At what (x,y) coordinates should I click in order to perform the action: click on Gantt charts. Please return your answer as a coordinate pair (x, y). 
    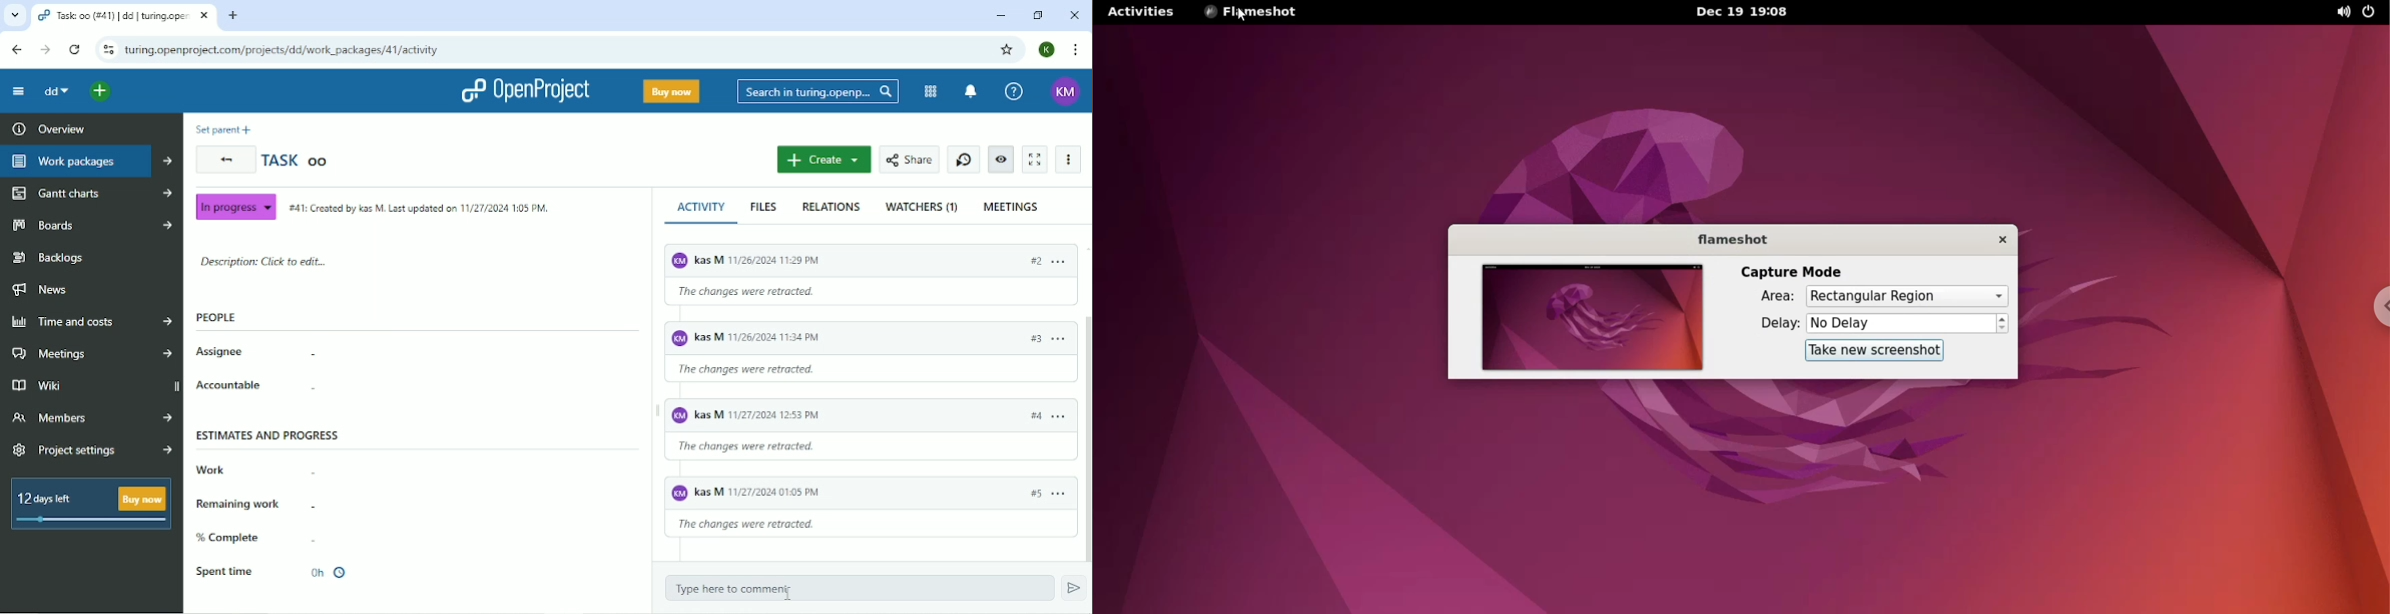
    Looking at the image, I should click on (90, 193).